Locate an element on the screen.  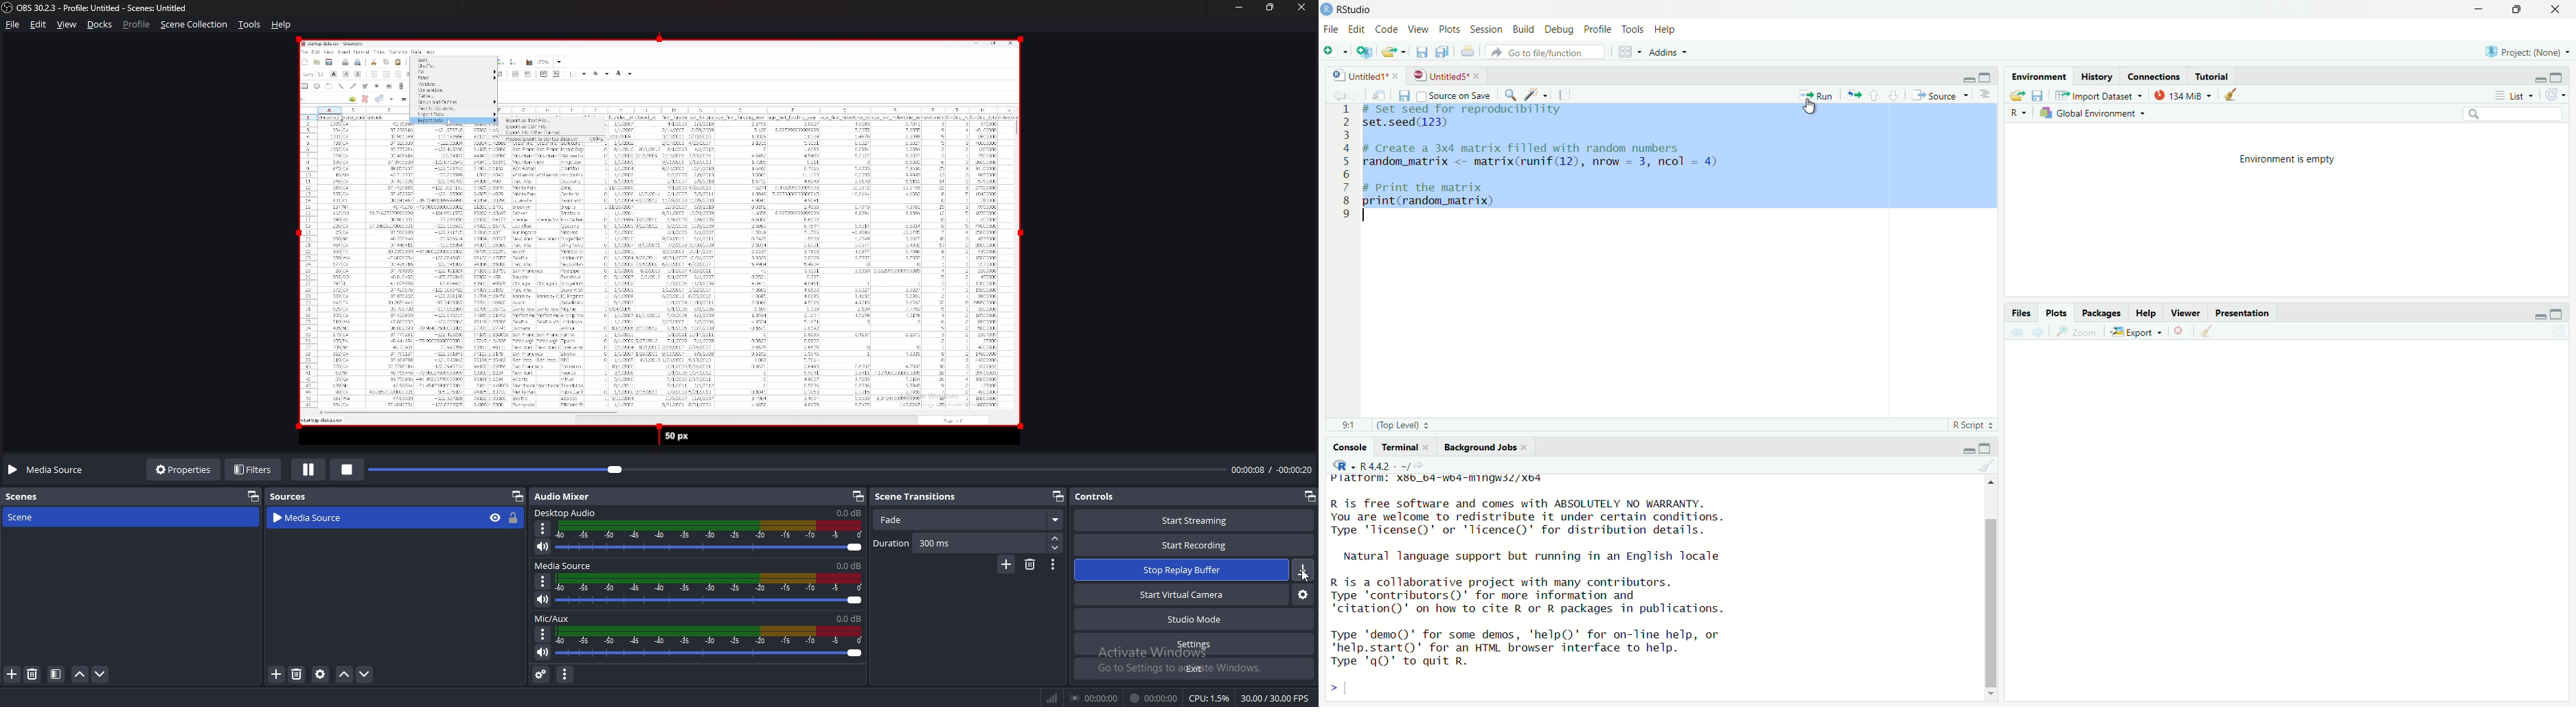
pop out is located at coordinates (1309, 496).